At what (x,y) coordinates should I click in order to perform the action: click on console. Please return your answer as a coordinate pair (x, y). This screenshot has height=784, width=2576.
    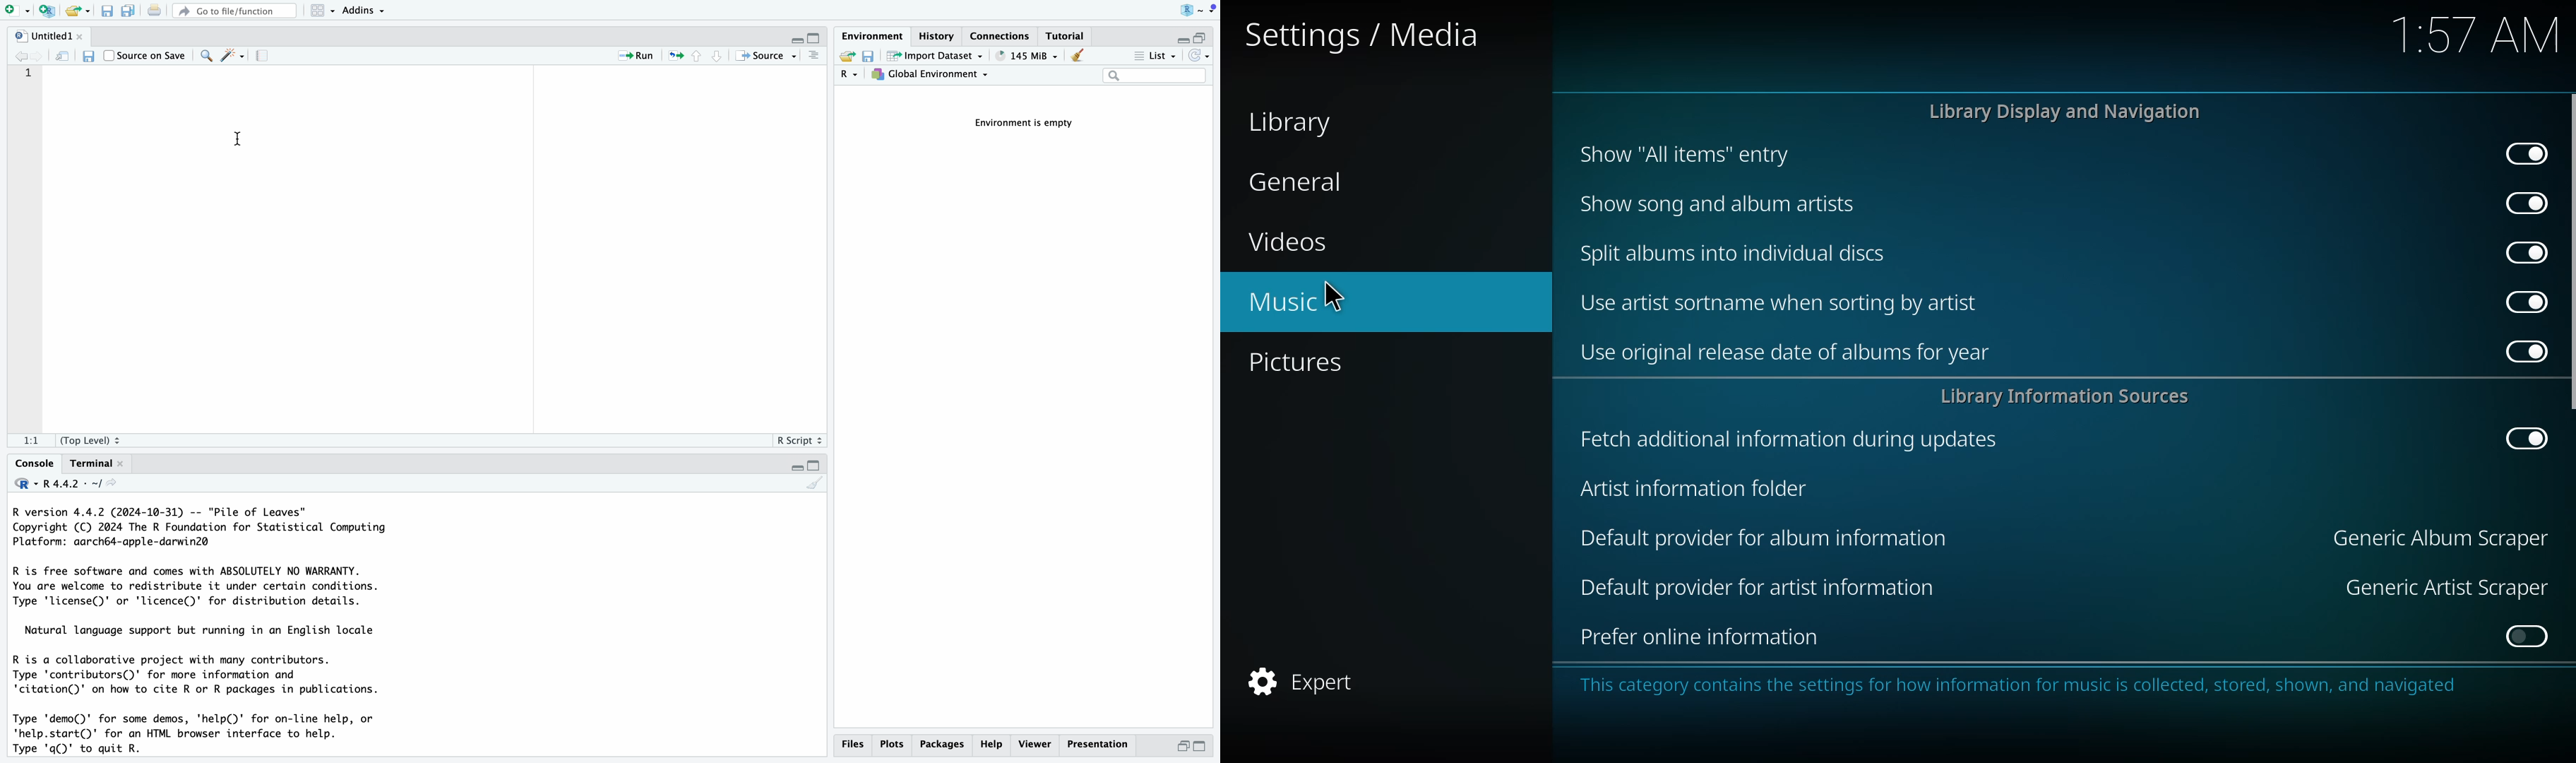
    Looking at the image, I should click on (814, 57).